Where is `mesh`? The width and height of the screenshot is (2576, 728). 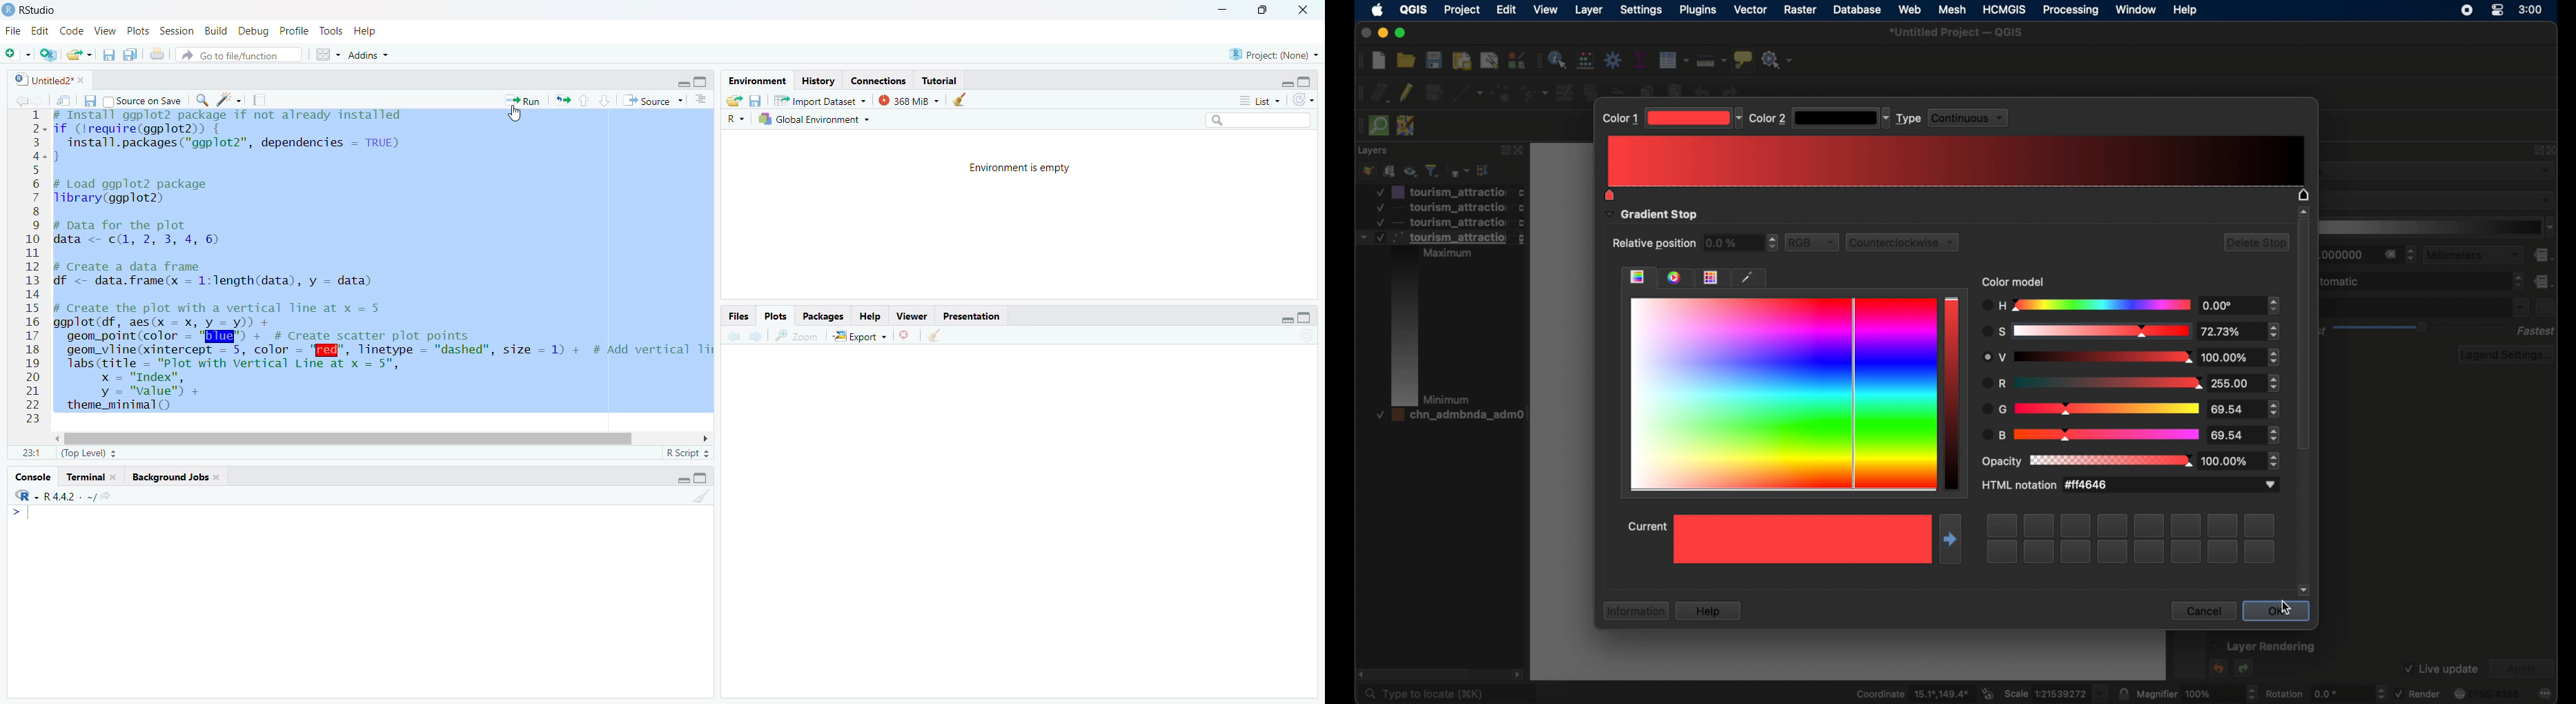
mesh is located at coordinates (1952, 9).